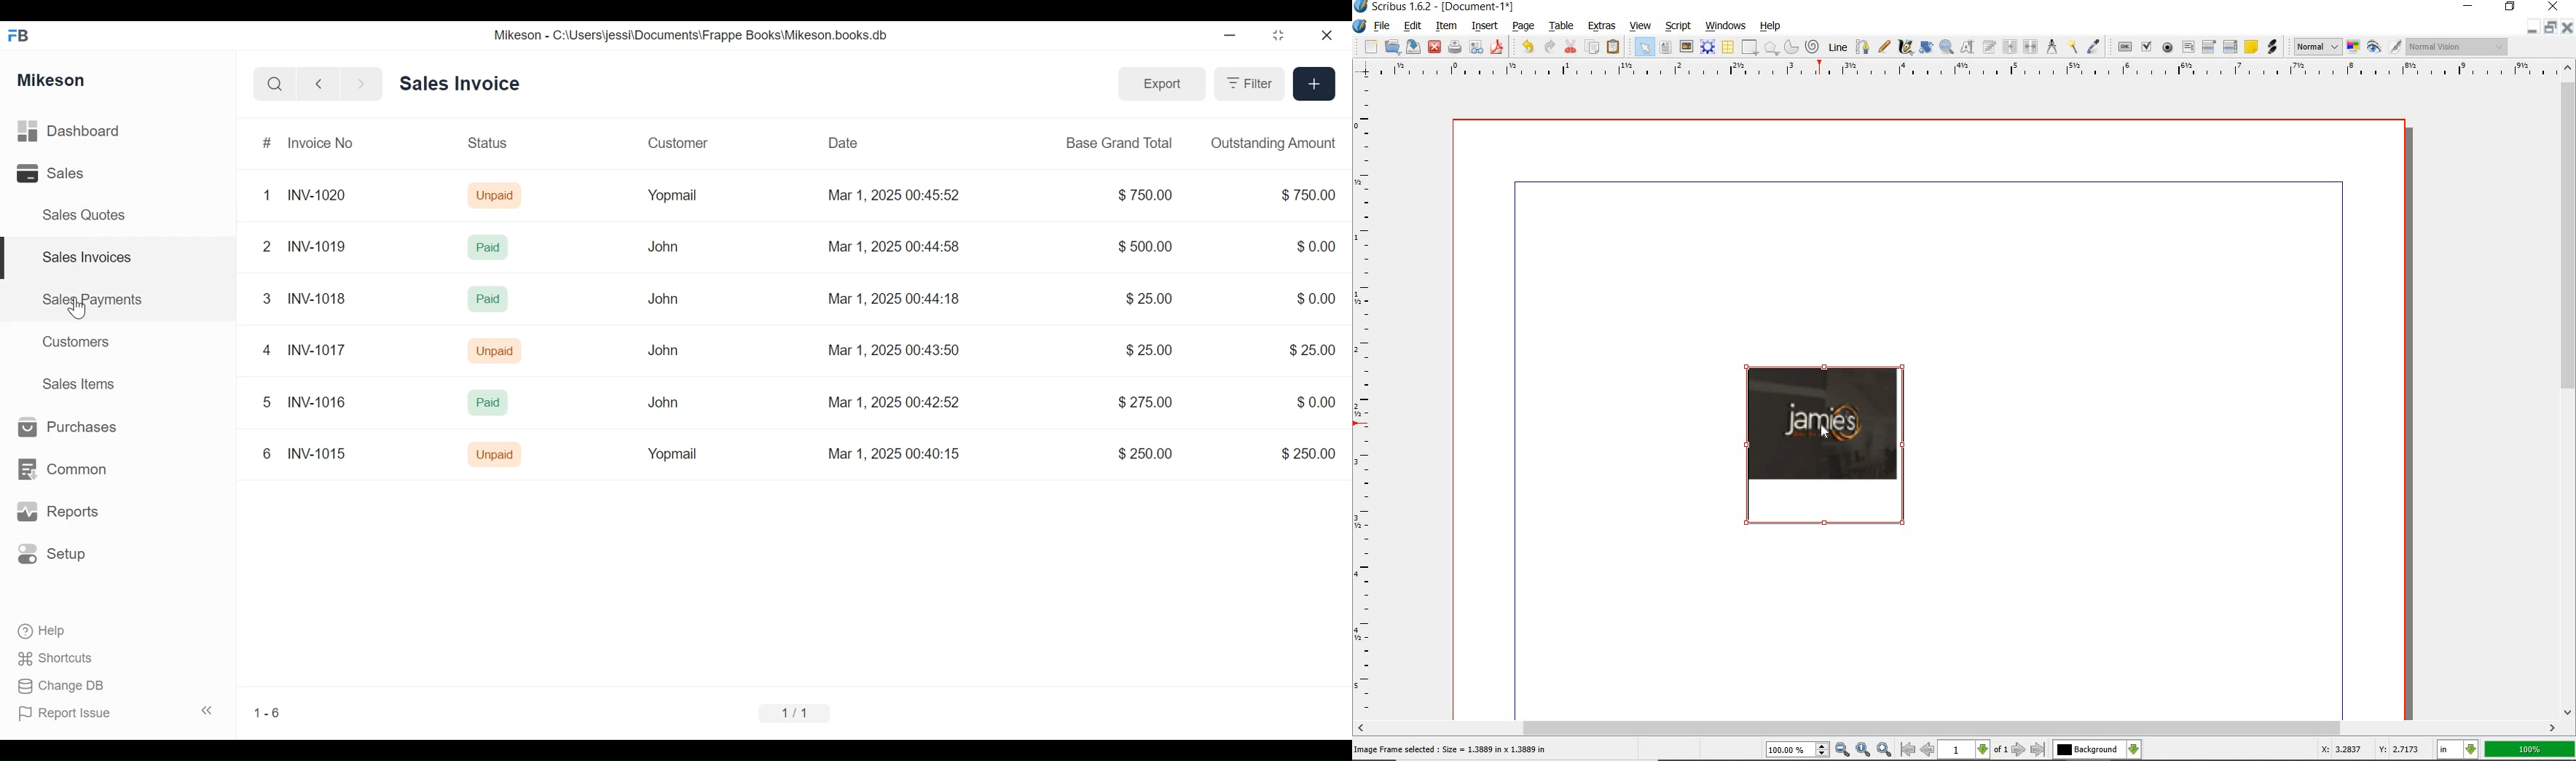 The image size is (2576, 784). Describe the element at coordinates (661, 299) in the screenshot. I see `John` at that location.